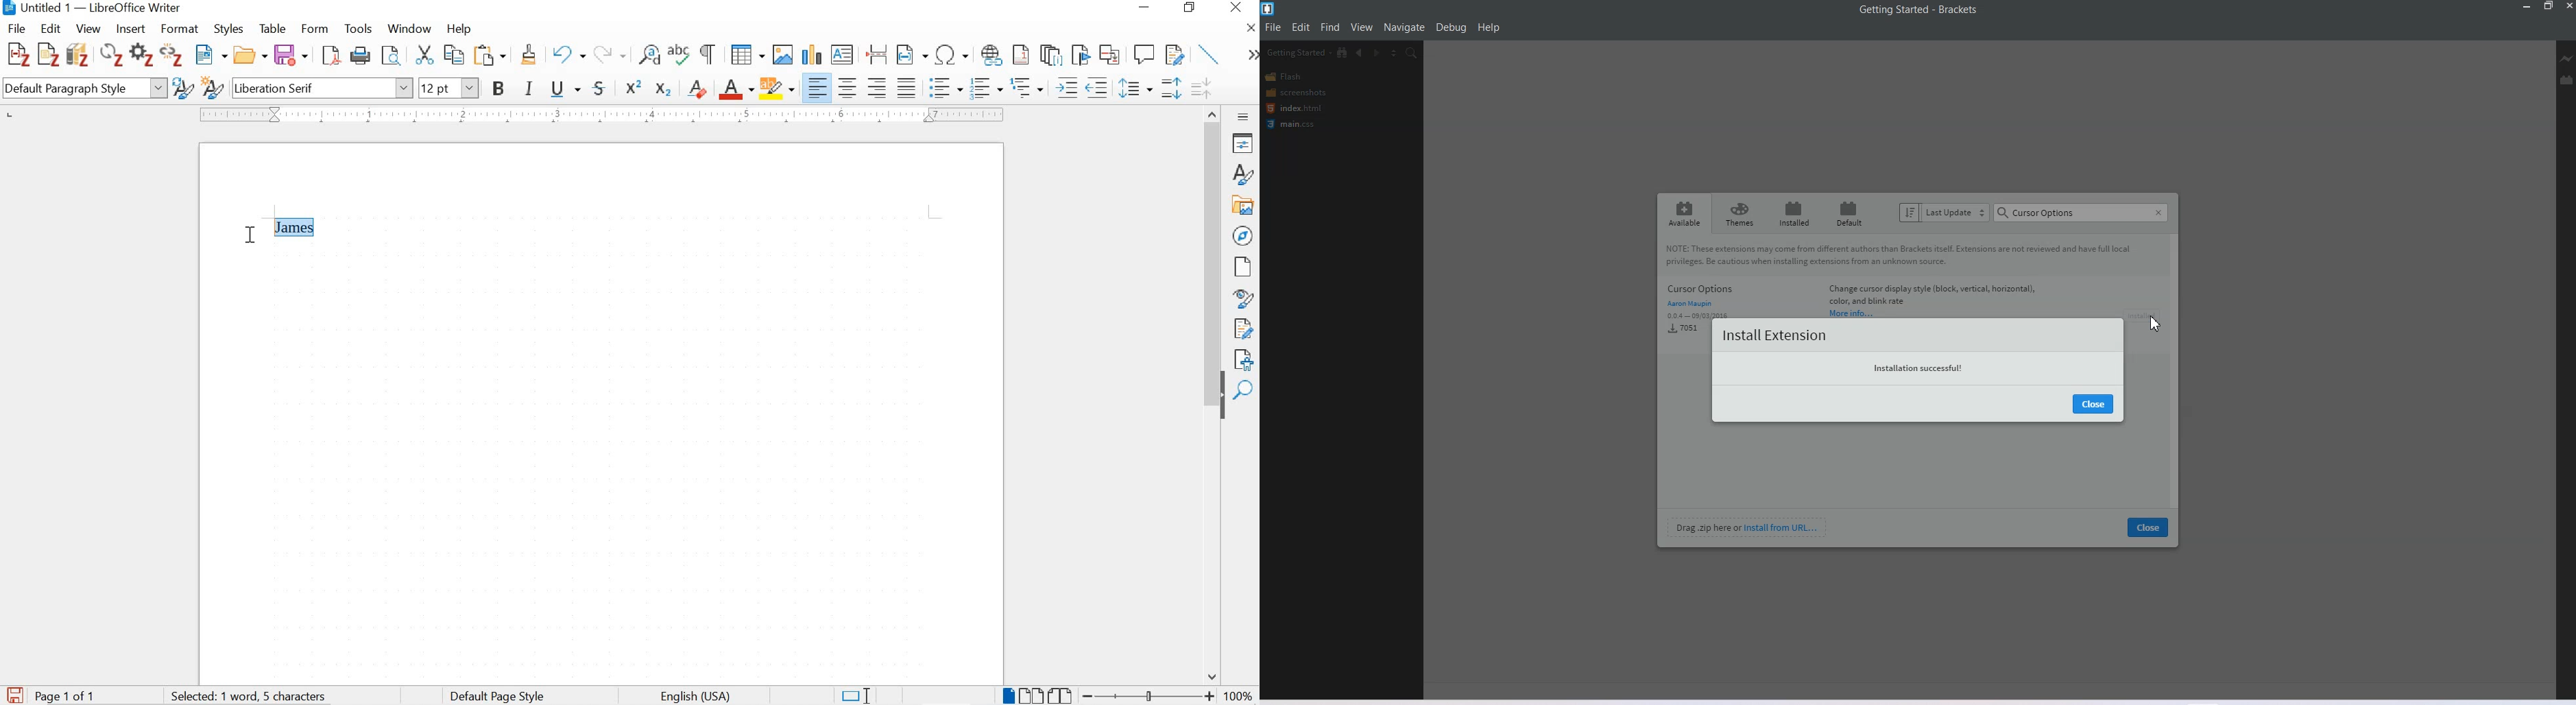 The width and height of the screenshot is (2576, 728). Describe the element at coordinates (1273, 27) in the screenshot. I see `File` at that location.